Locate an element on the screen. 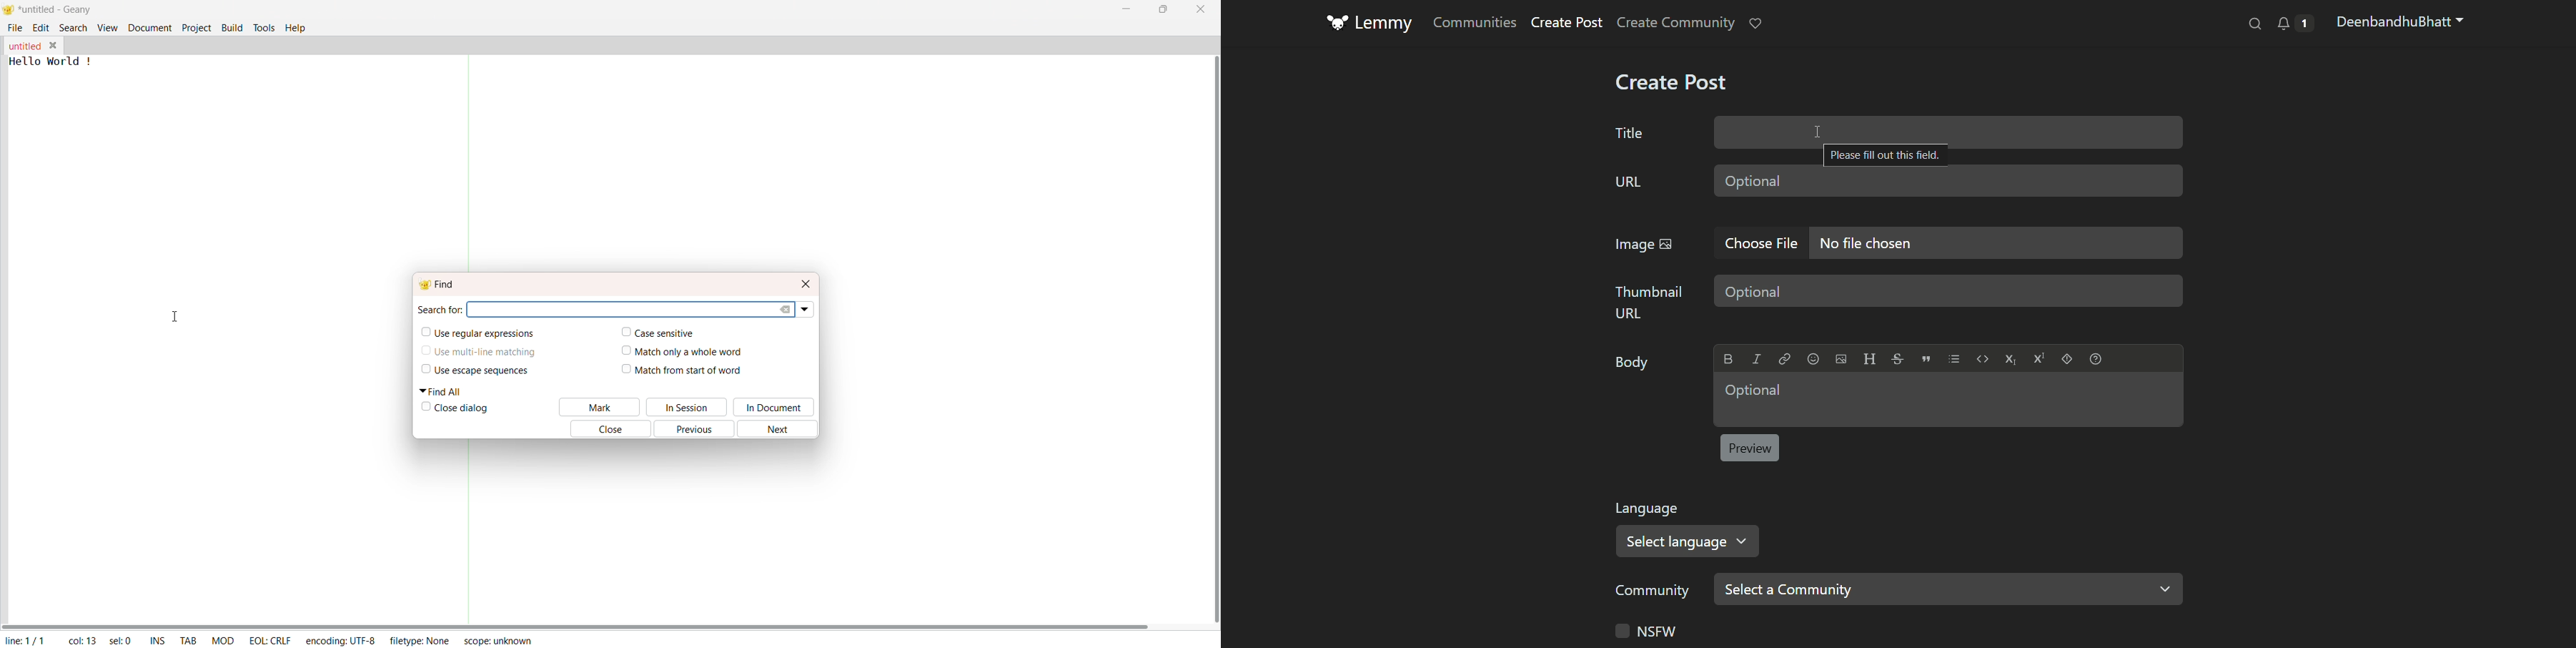  Horizontal Scroll Bar is located at coordinates (585, 622).